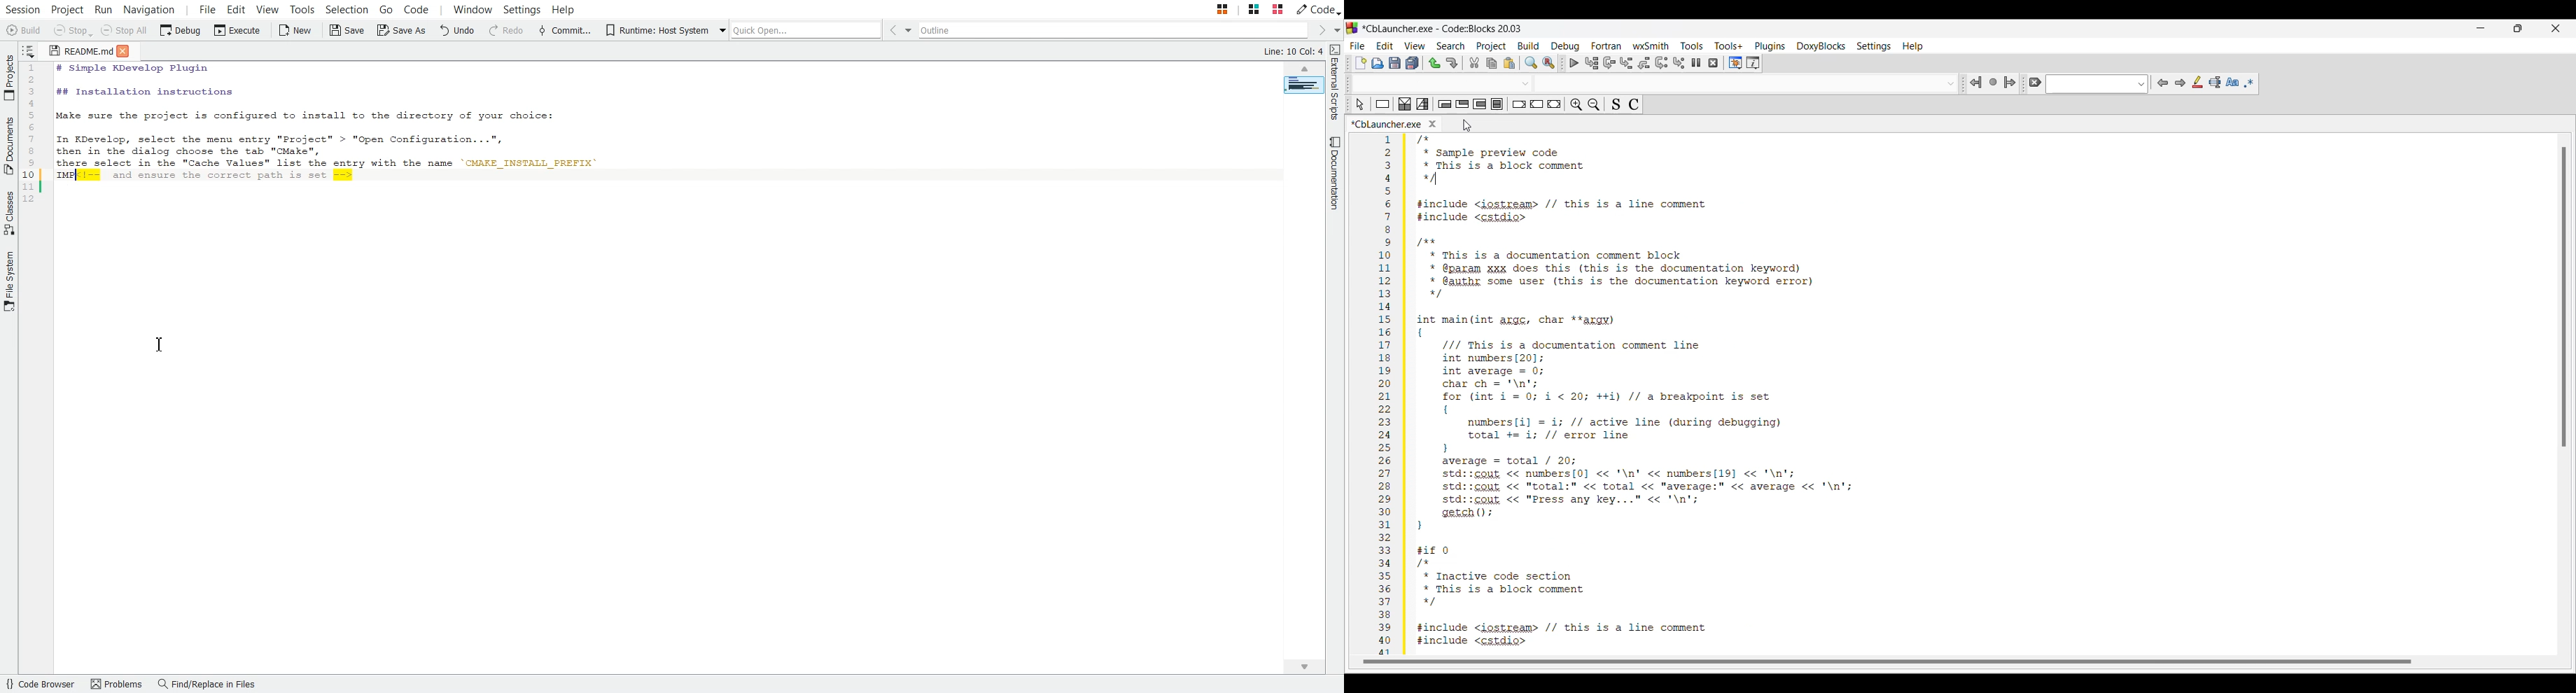  I want to click on Debugging windows , so click(1735, 63).